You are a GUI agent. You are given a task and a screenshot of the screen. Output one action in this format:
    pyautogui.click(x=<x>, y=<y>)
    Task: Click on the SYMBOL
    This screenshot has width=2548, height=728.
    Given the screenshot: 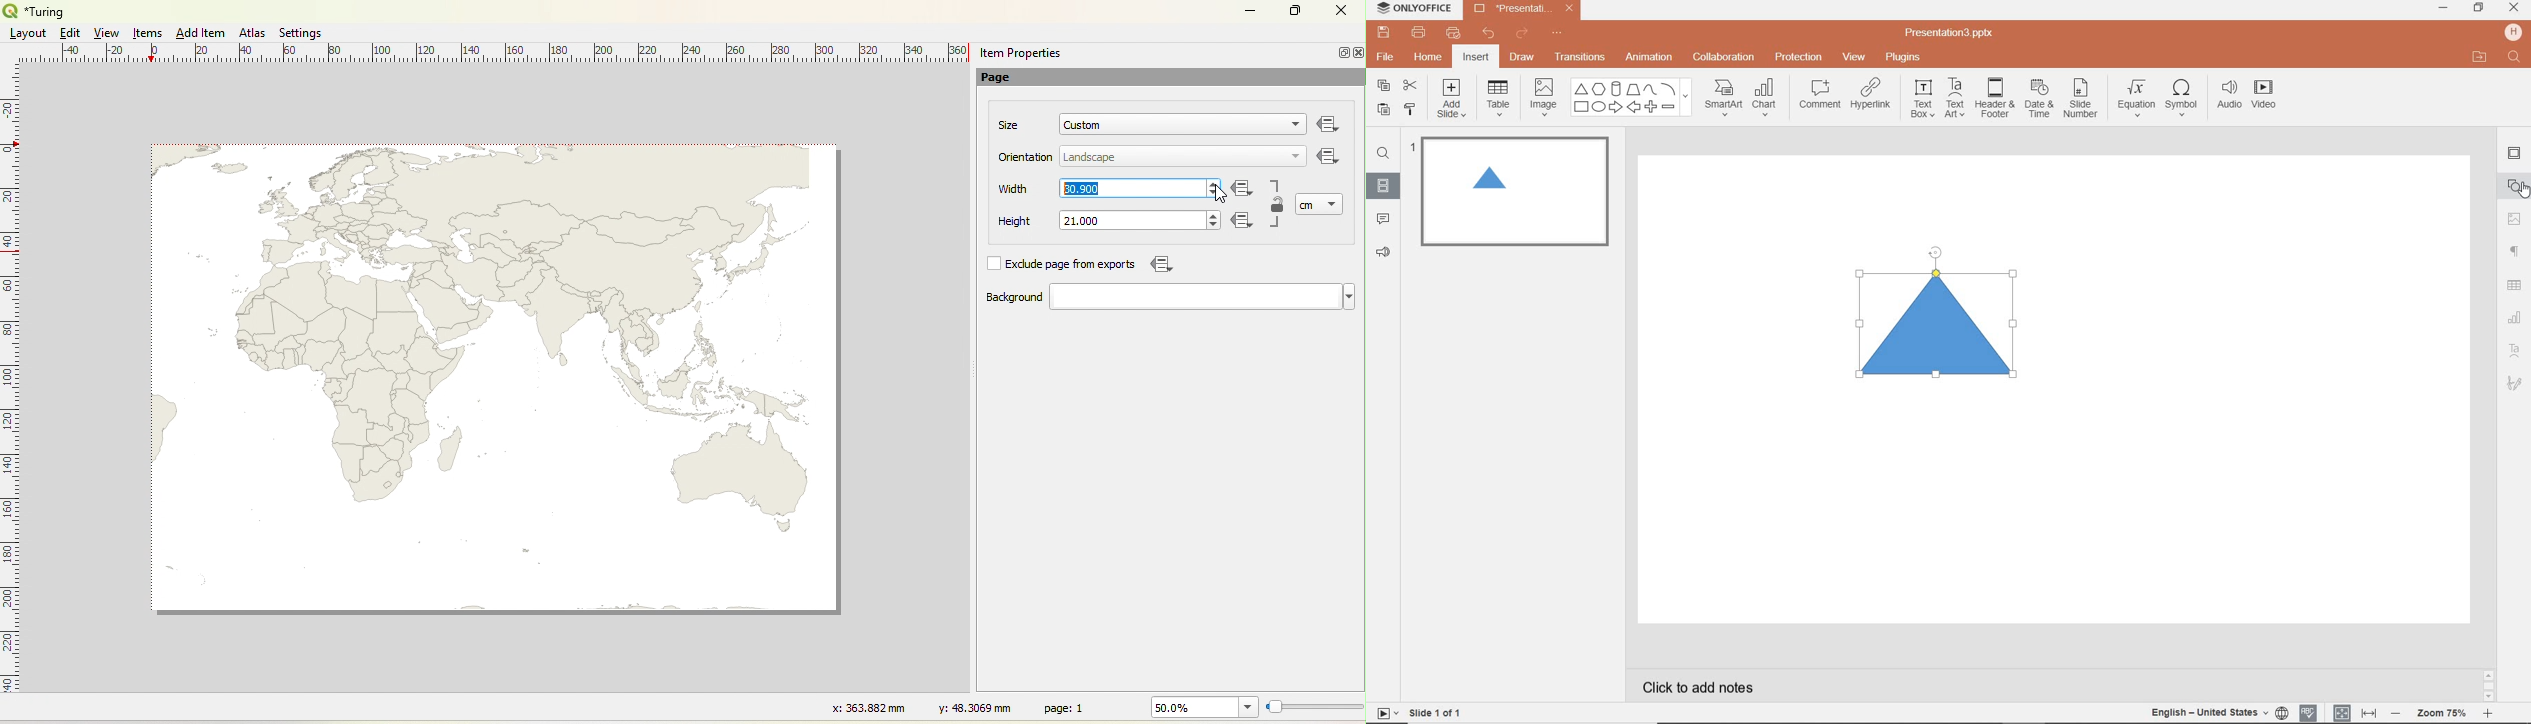 What is the action you would take?
    pyautogui.click(x=2184, y=95)
    